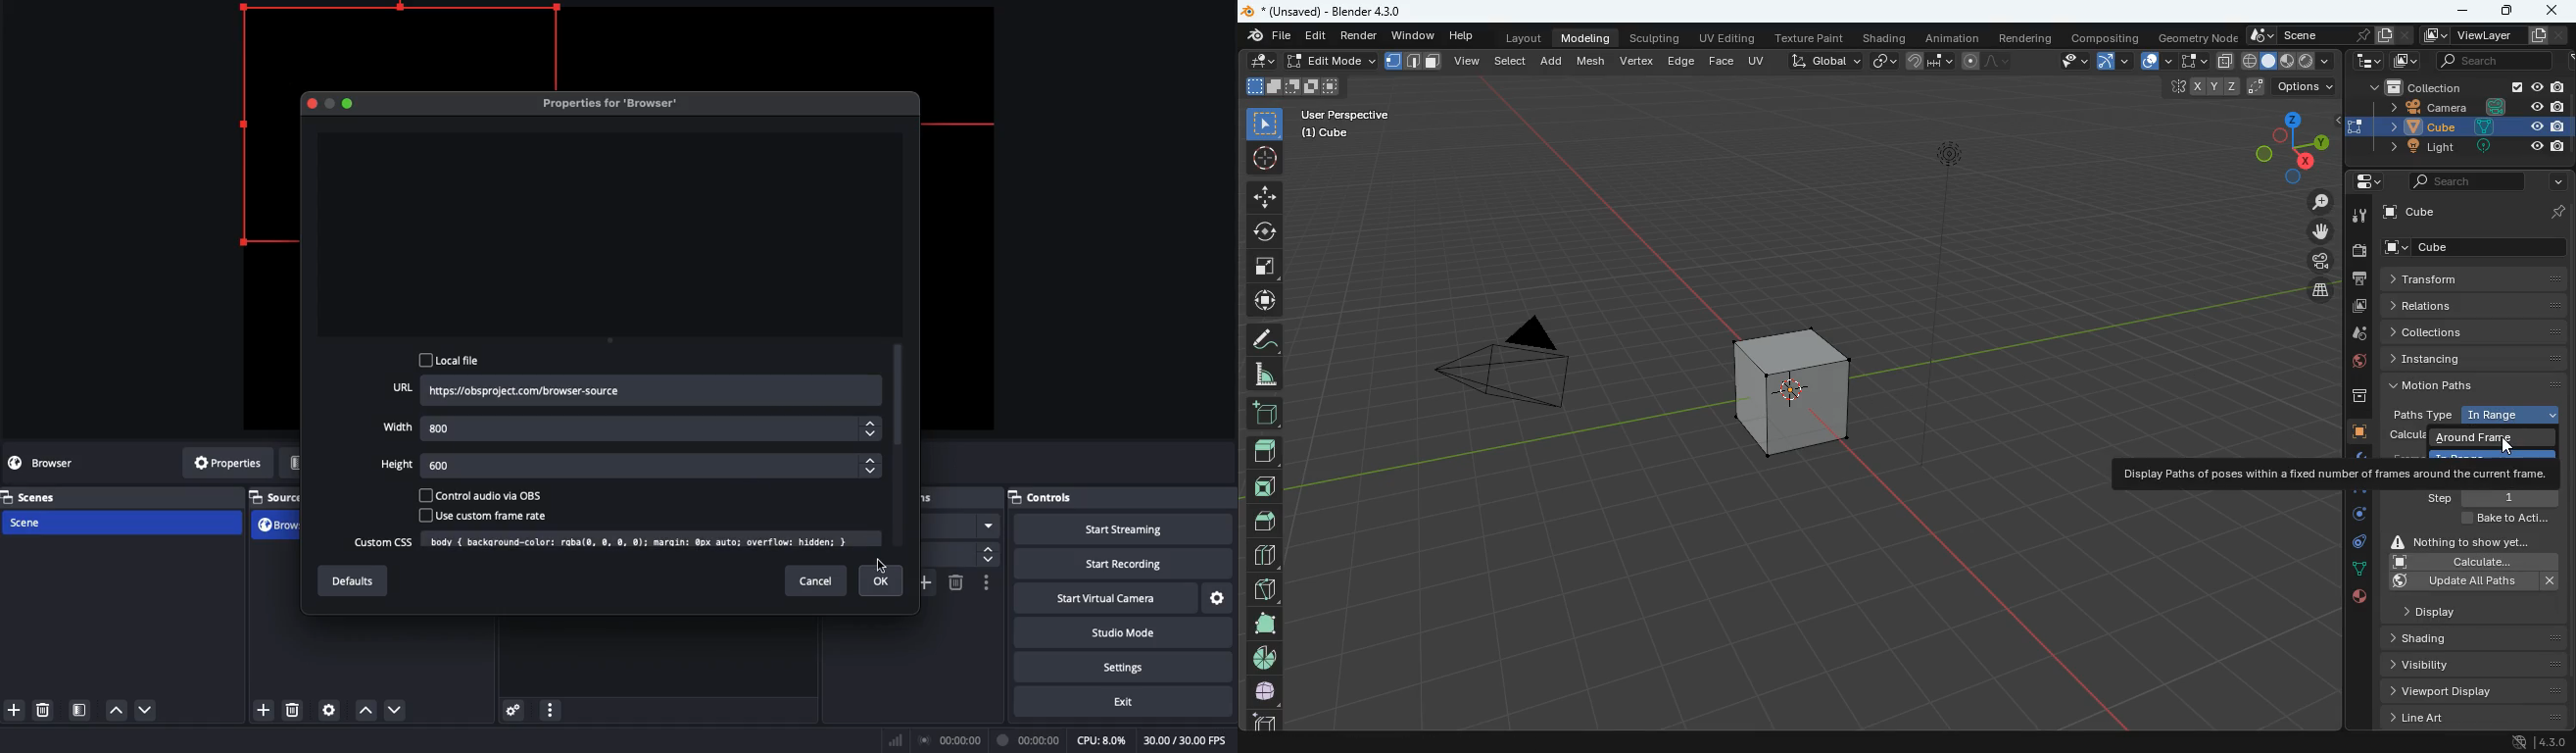 The width and height of the screenshot is (2576, 756). Describe the element at coordinates (1130, 526) in the screenshot. I see `Start streaming` at that location.